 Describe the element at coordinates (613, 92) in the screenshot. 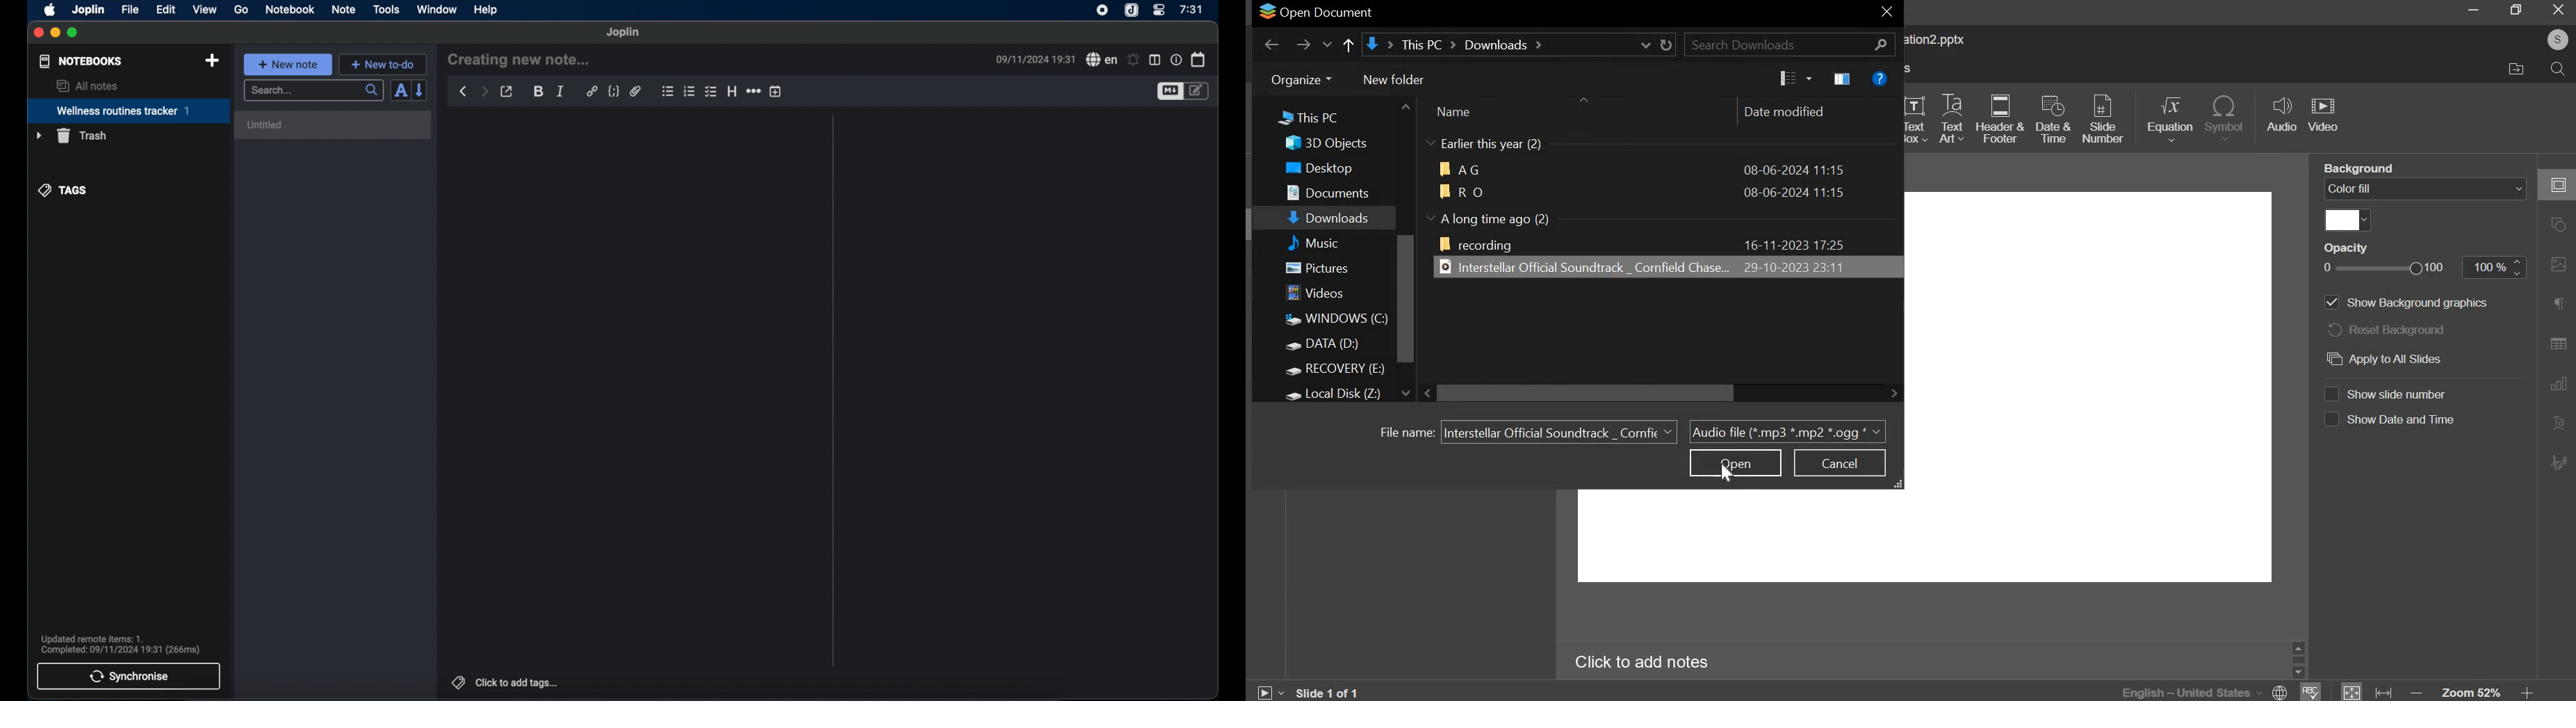

I see `code` at that location.